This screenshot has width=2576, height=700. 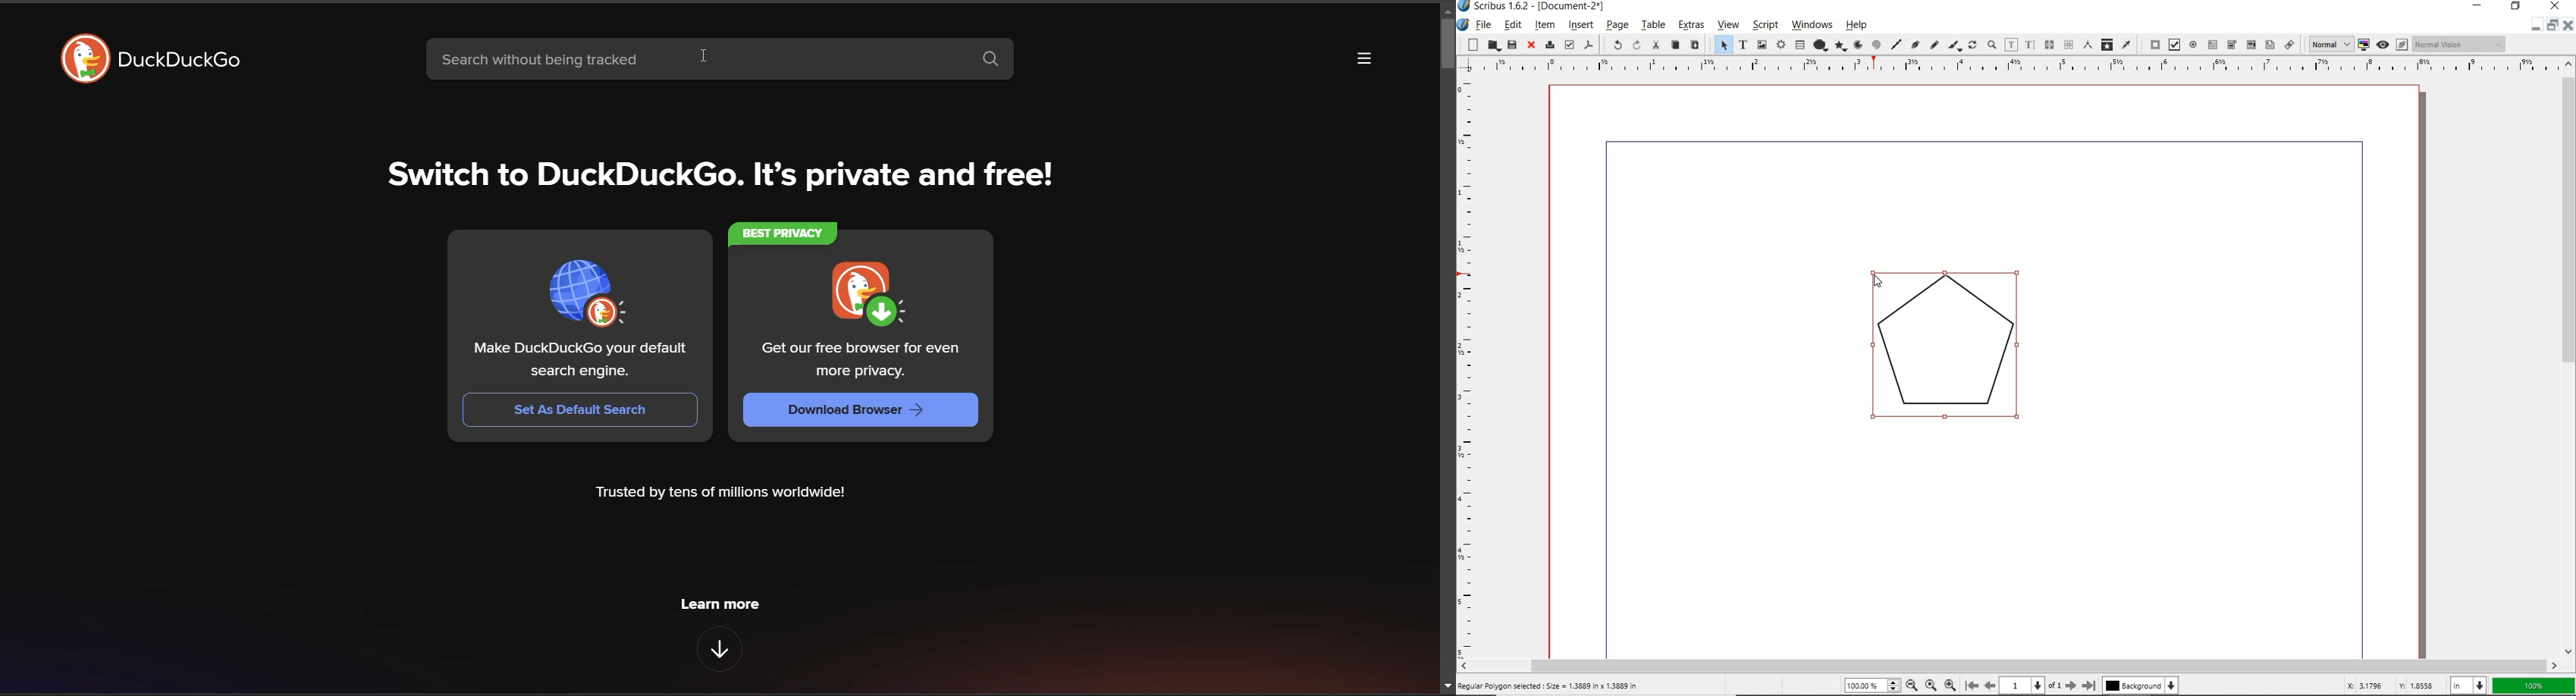 I want to click on close, so click(x=1531, y=45).